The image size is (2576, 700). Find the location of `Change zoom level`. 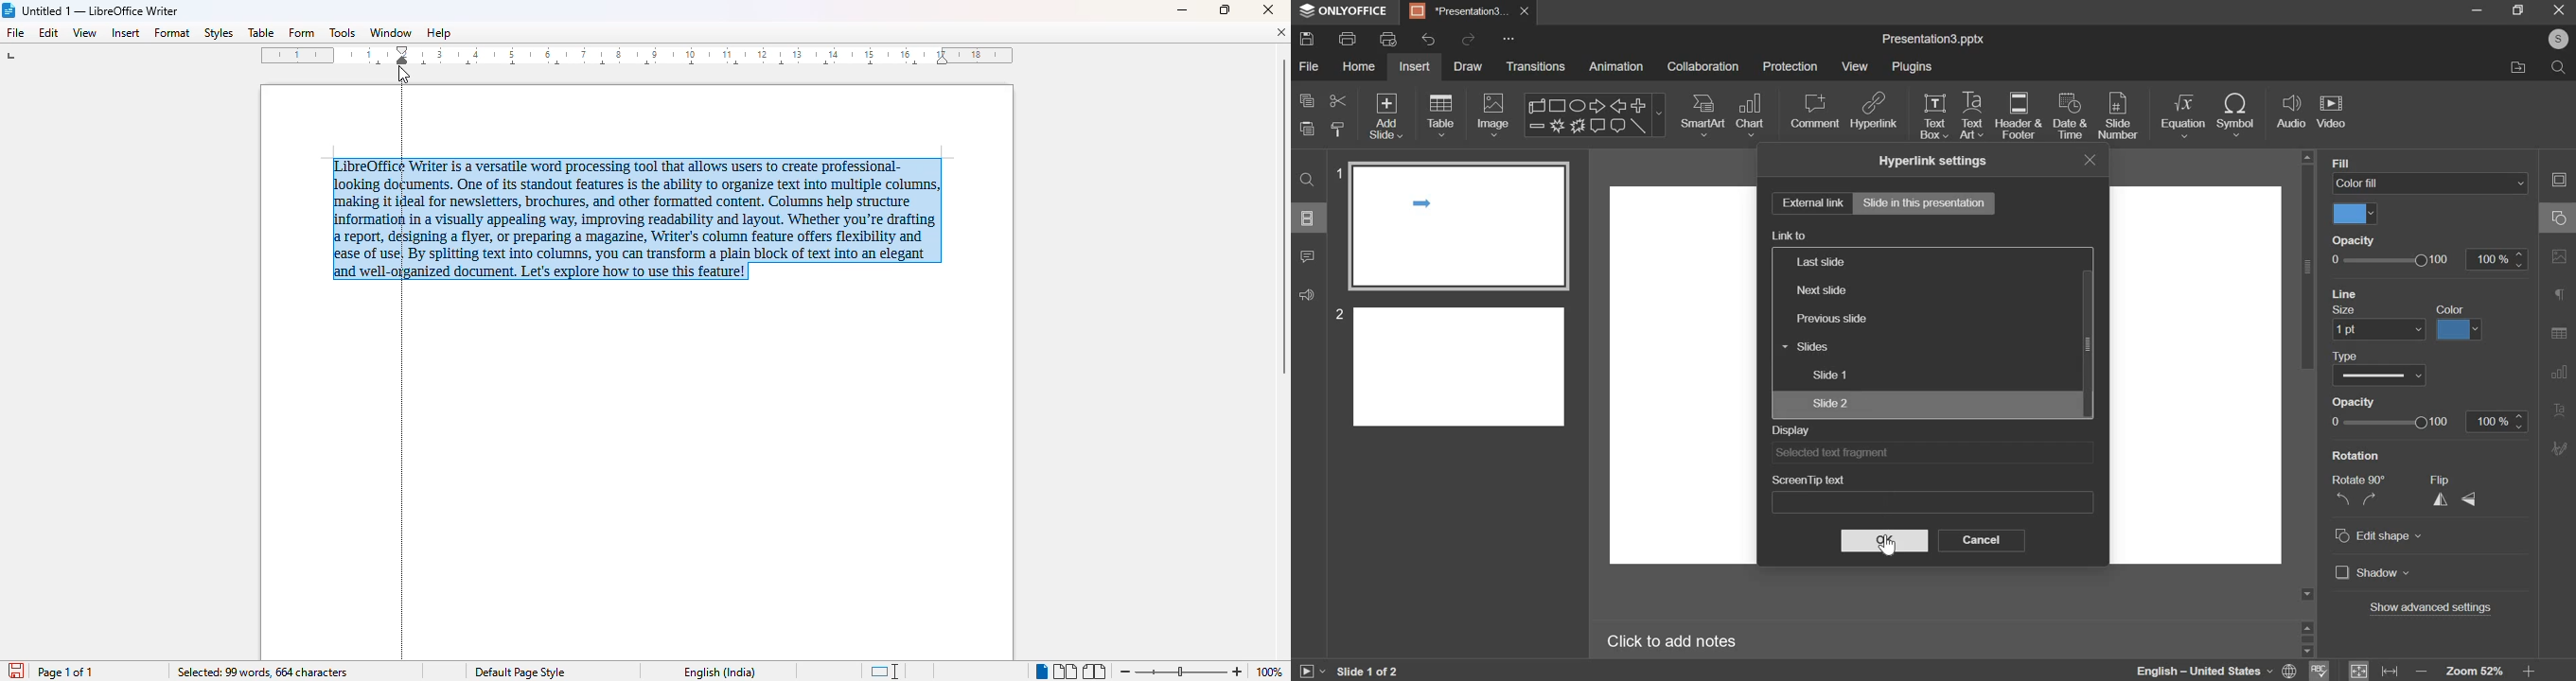

Change zoom level is located at coordinates (1181, 669).